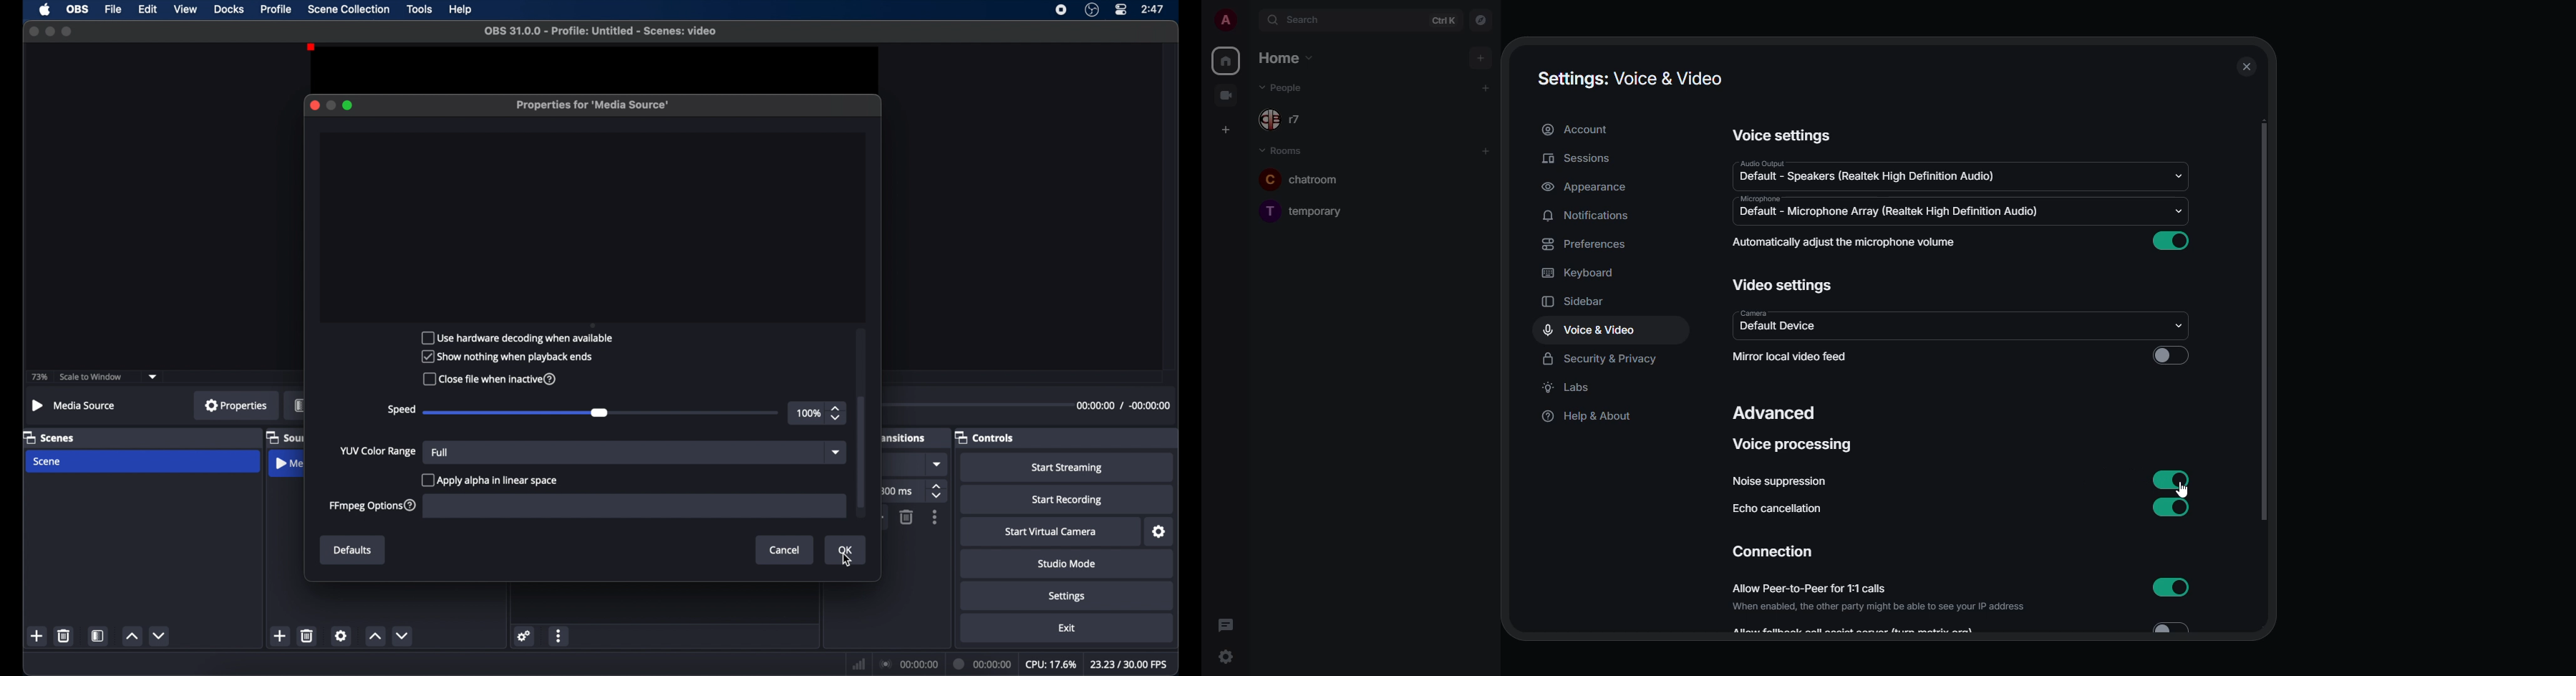 This screenshot has width=2576, height=700. What do you see at coordinates (1783, 285) in the screenshot?
I see `video settings` at bounding box center [1783, 285].